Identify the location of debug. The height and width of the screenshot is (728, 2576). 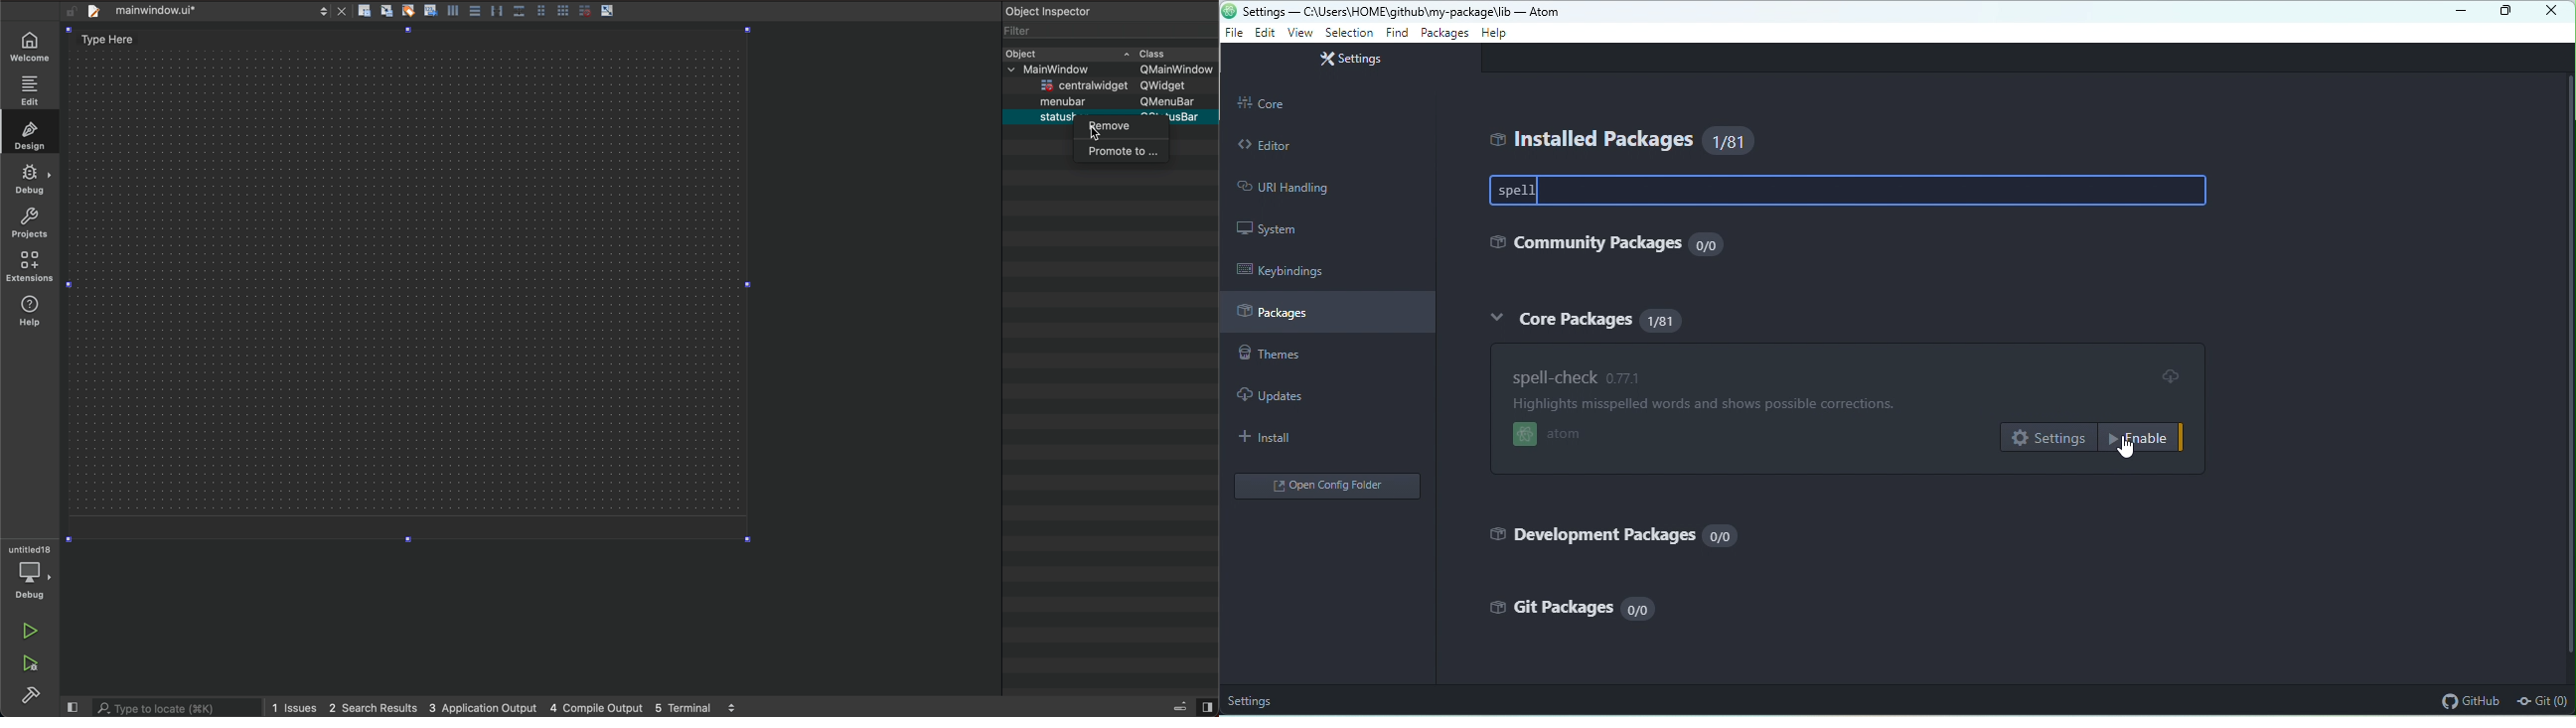
(31, 582).